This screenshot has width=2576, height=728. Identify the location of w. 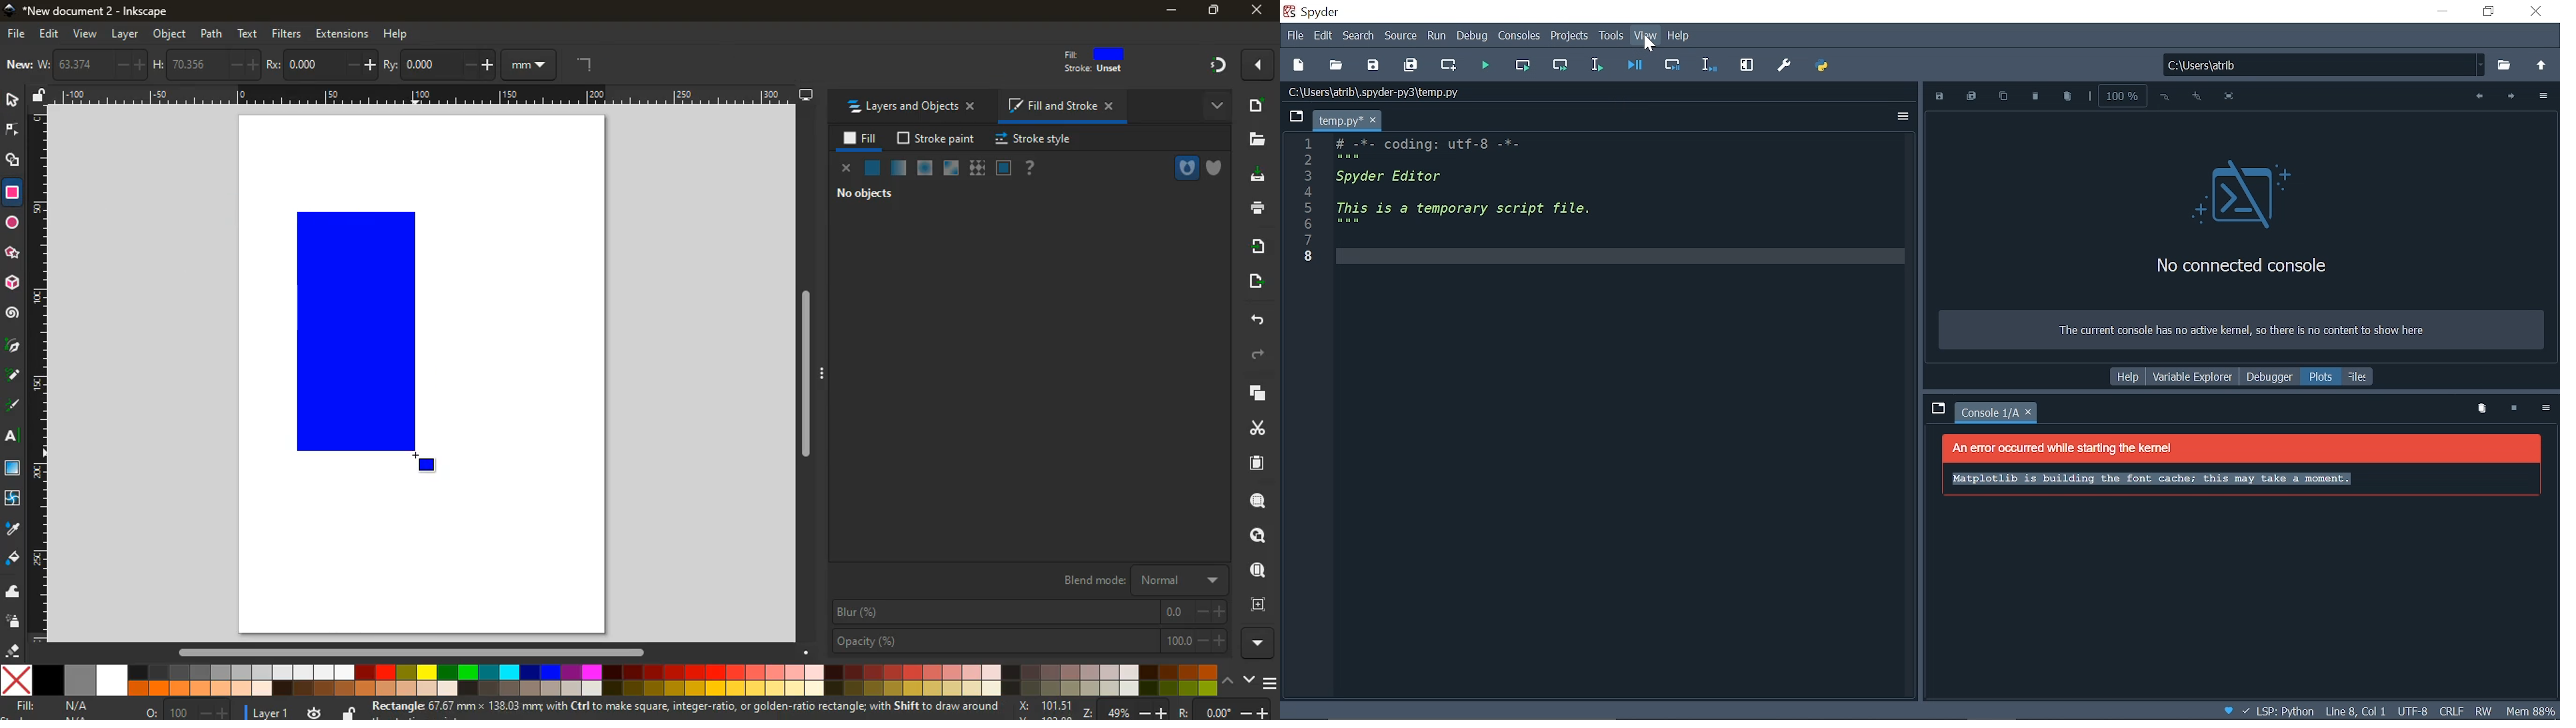
(91, 65).